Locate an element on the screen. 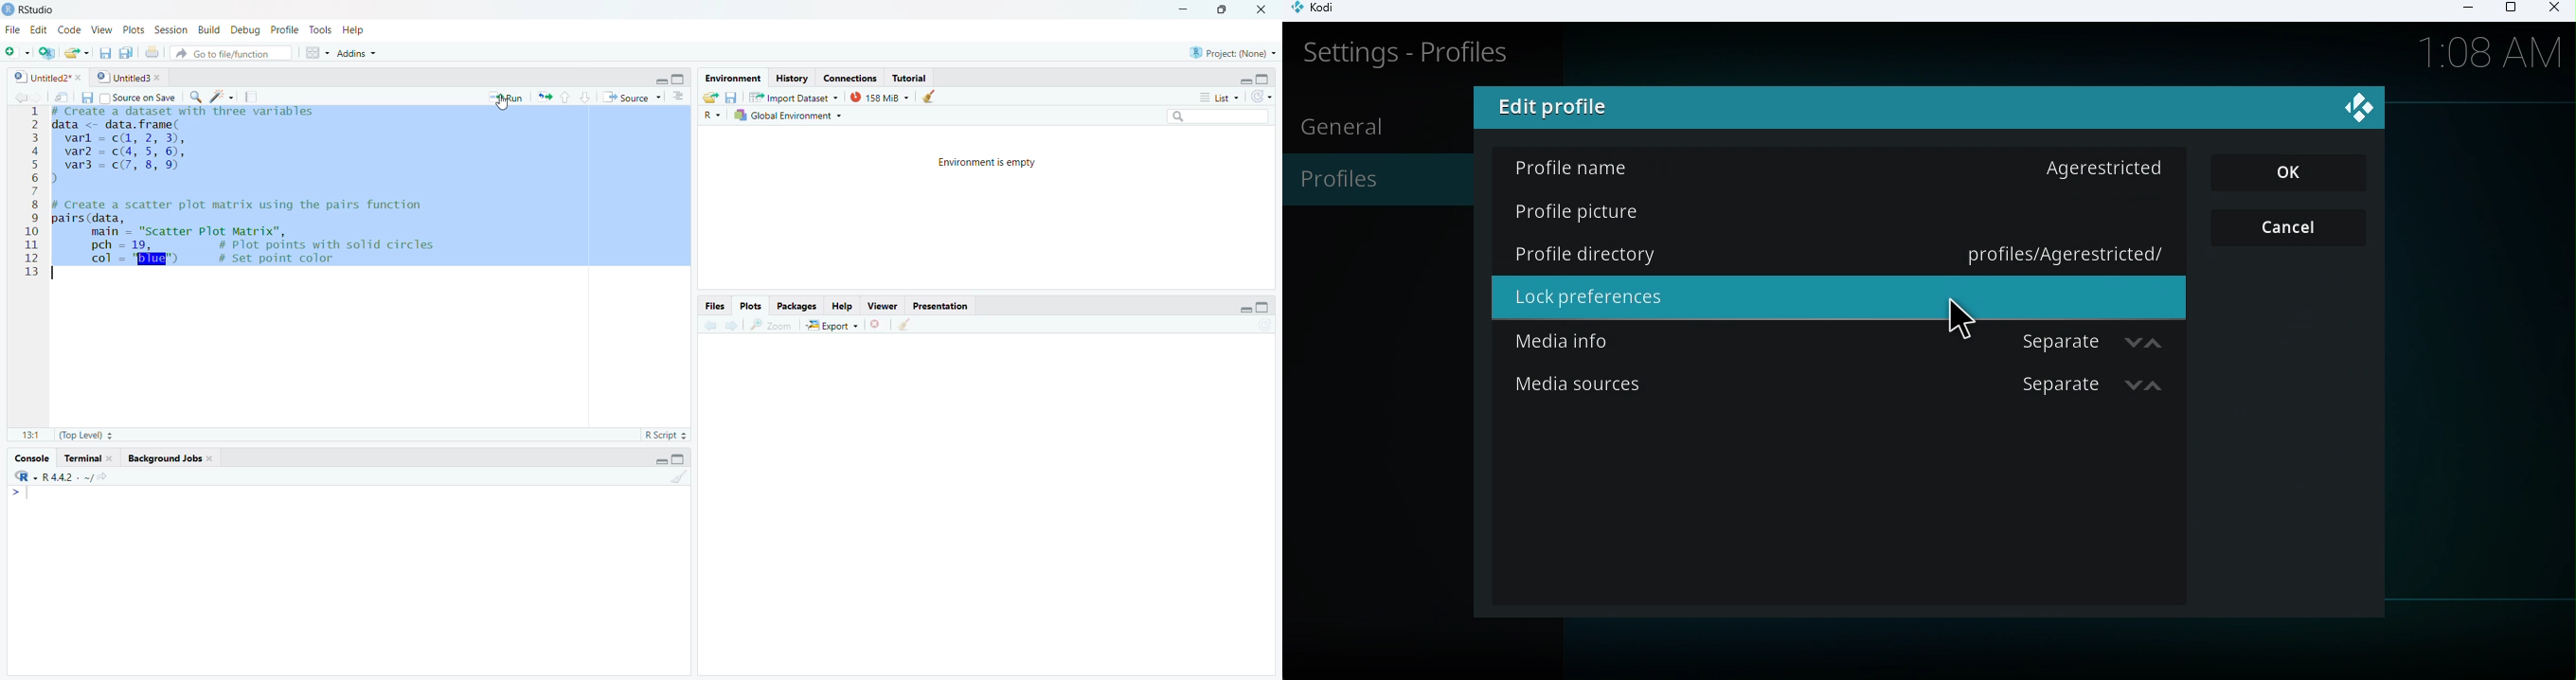  Packages is located at coordinates (799, 305).